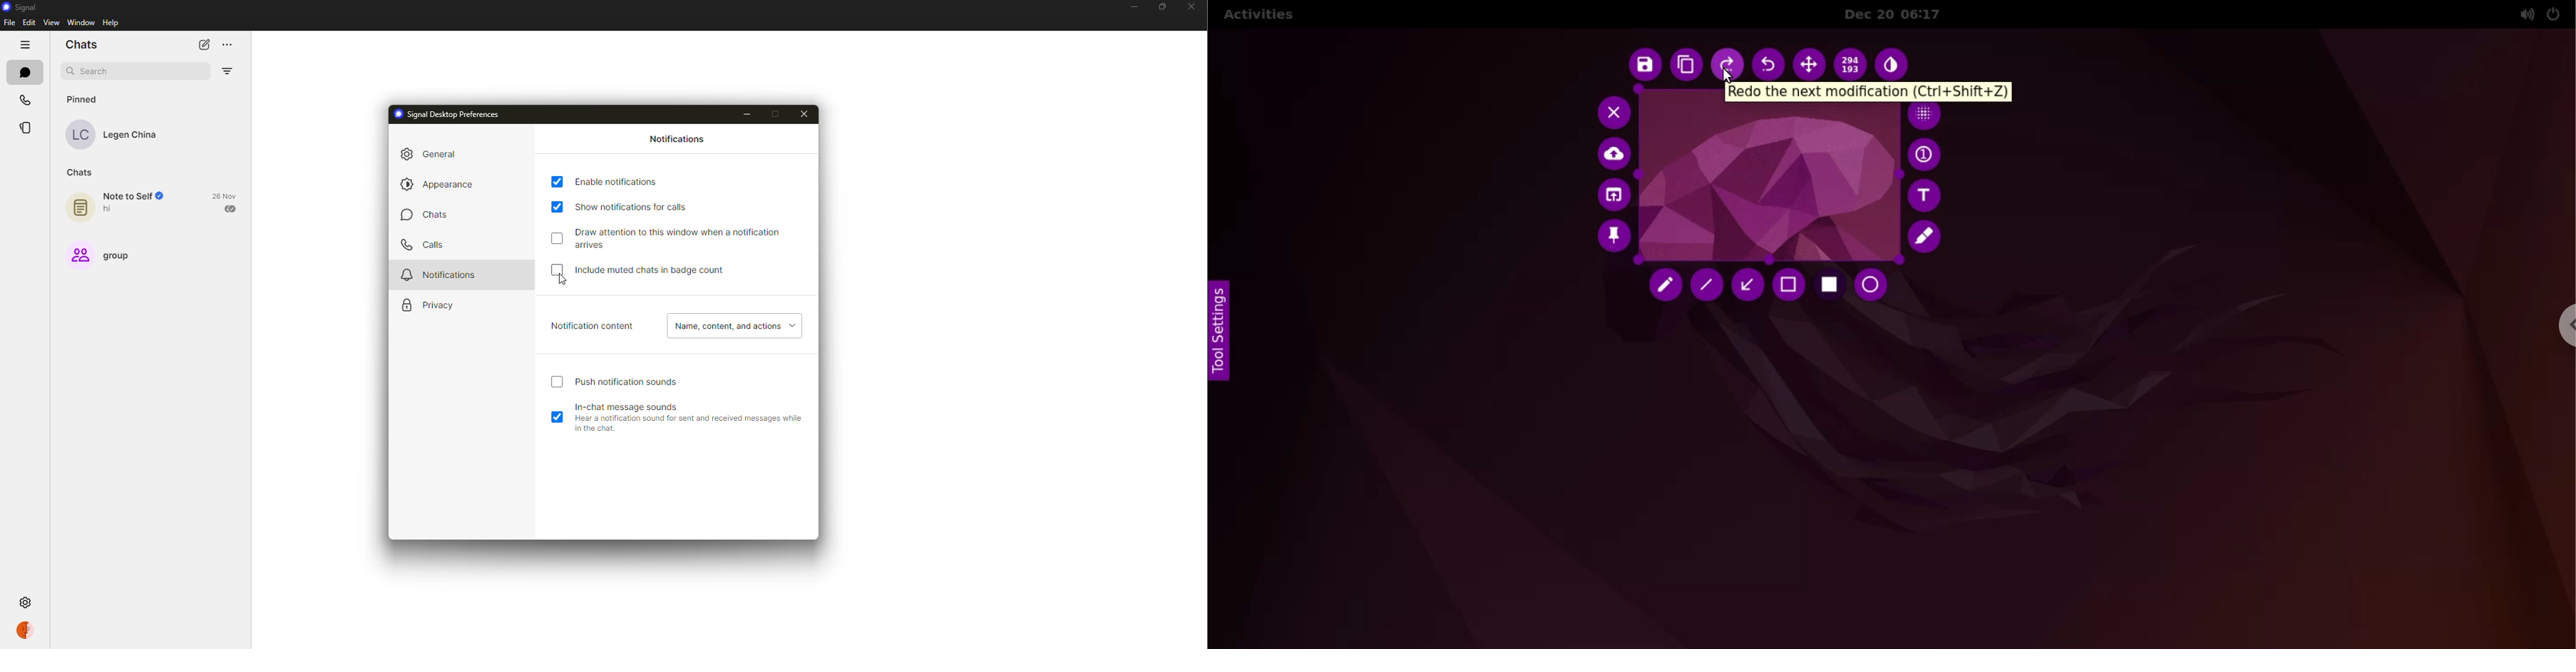 This screenshot has height=672, width=2576. Describe the element at coordinates (17, 7) in the screenshot. I see `signal` at that location.